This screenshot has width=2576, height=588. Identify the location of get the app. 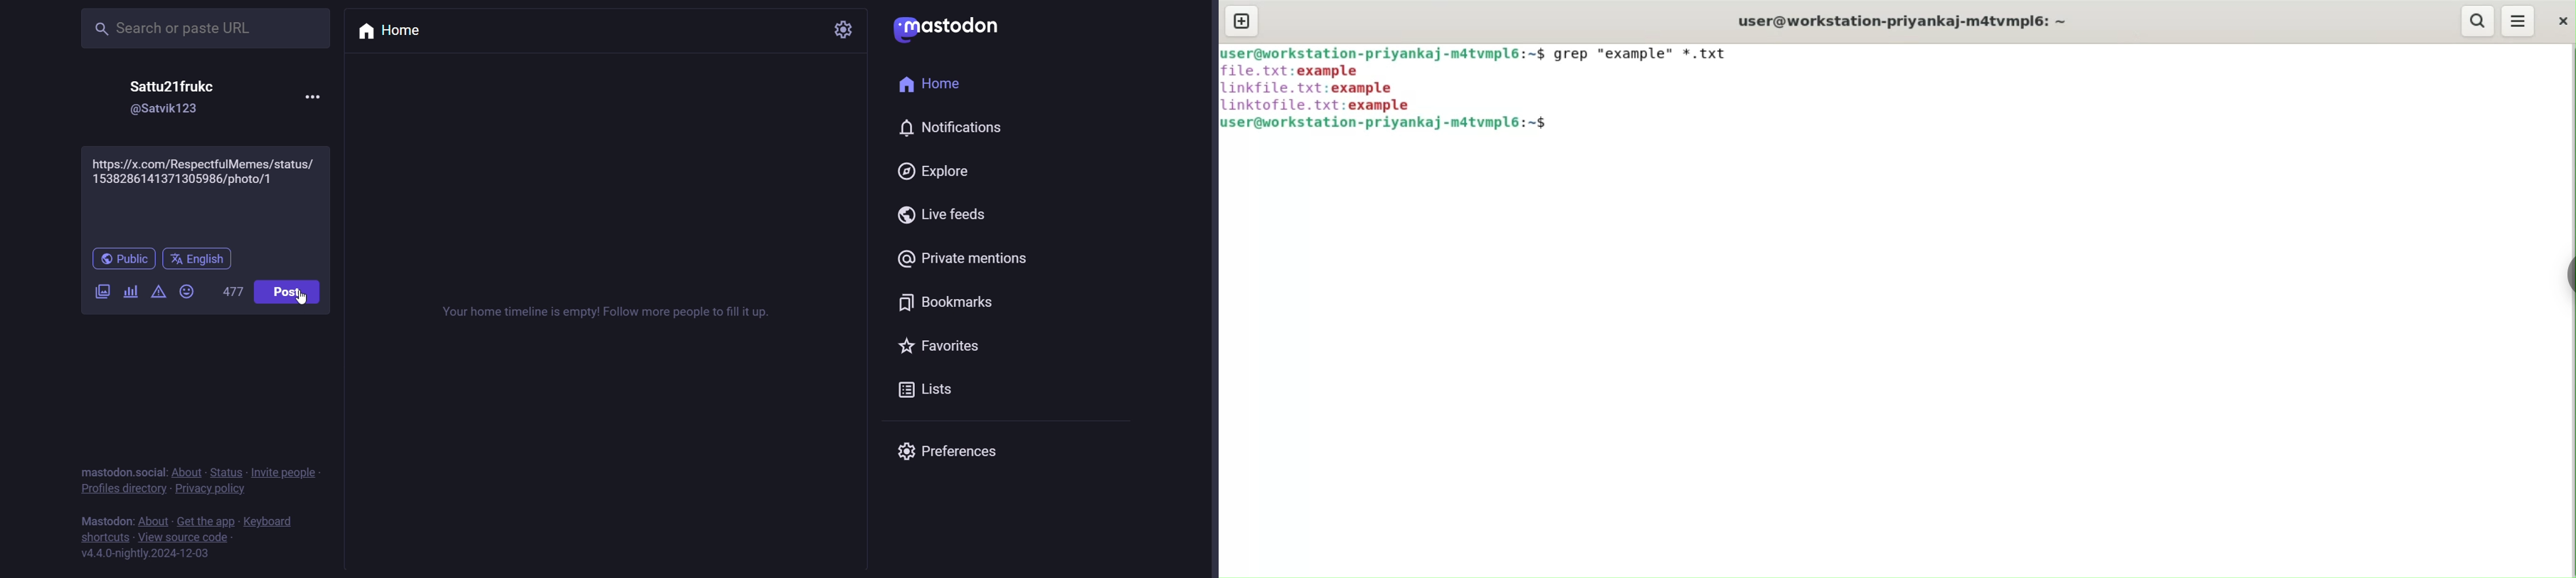
(208, 521).